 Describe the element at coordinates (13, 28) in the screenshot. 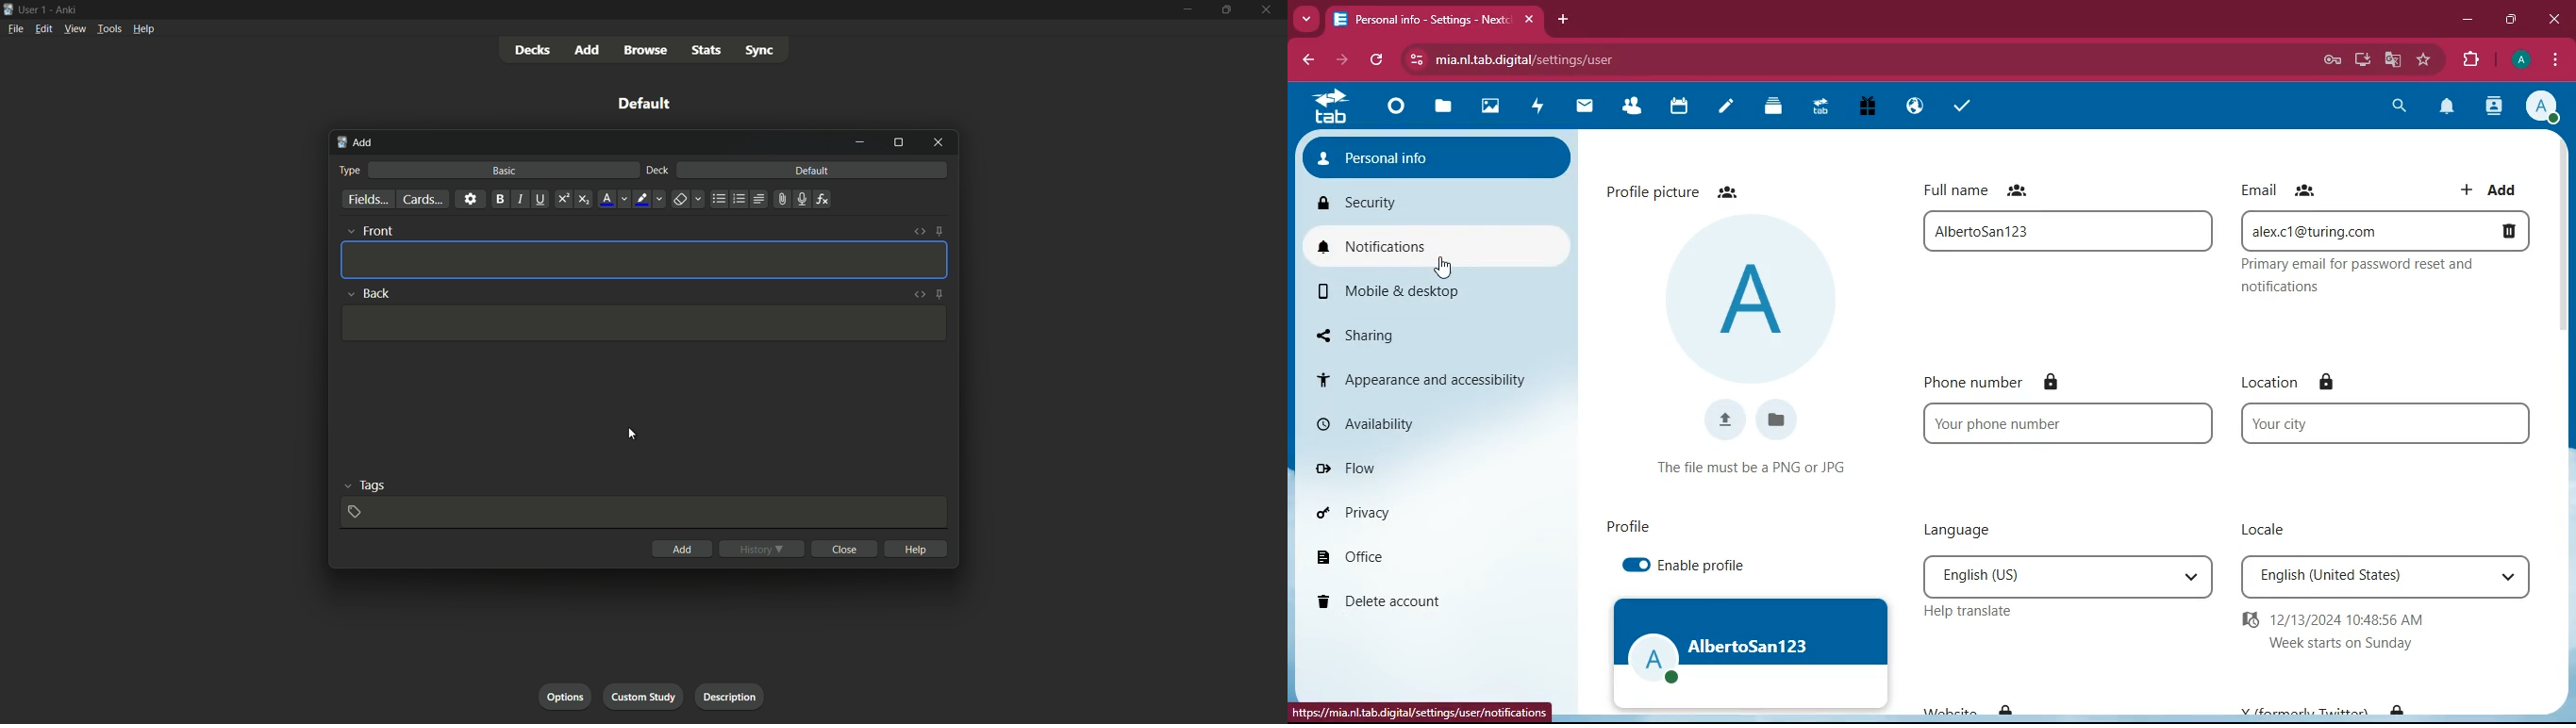

I see `file` at that location.